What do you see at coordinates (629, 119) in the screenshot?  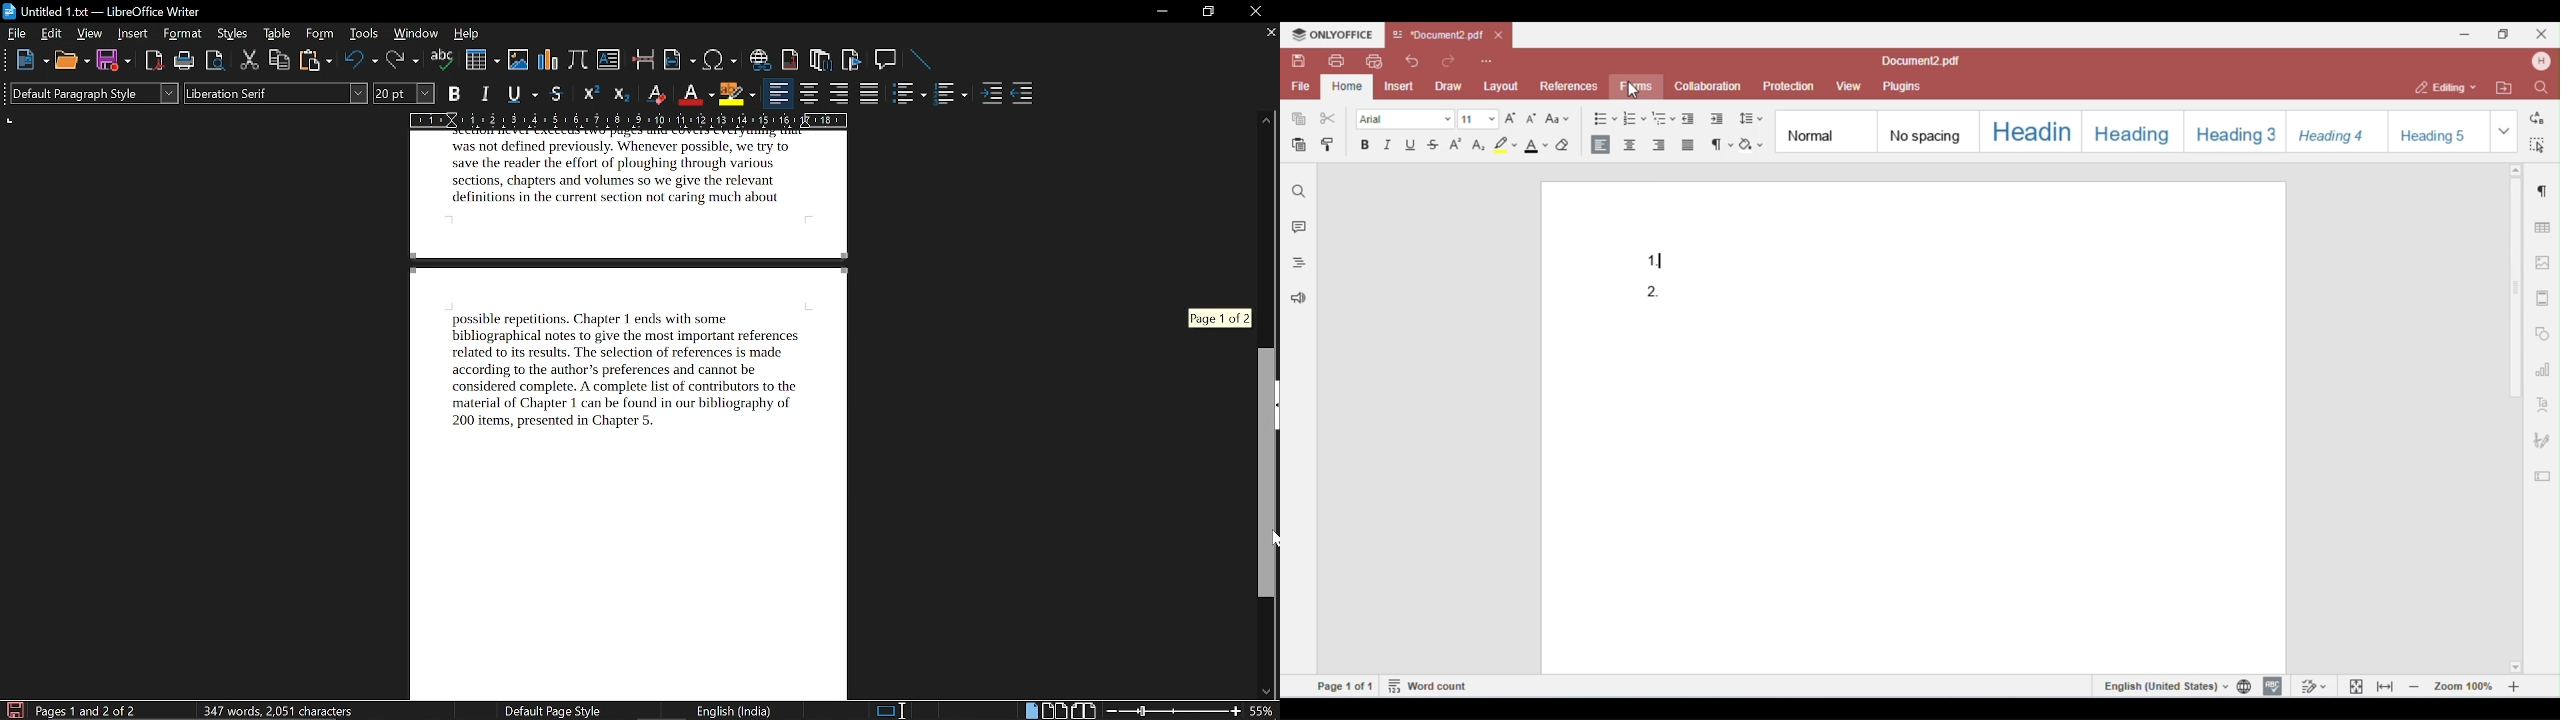 I see `scale` at bounding box center [629, 119].